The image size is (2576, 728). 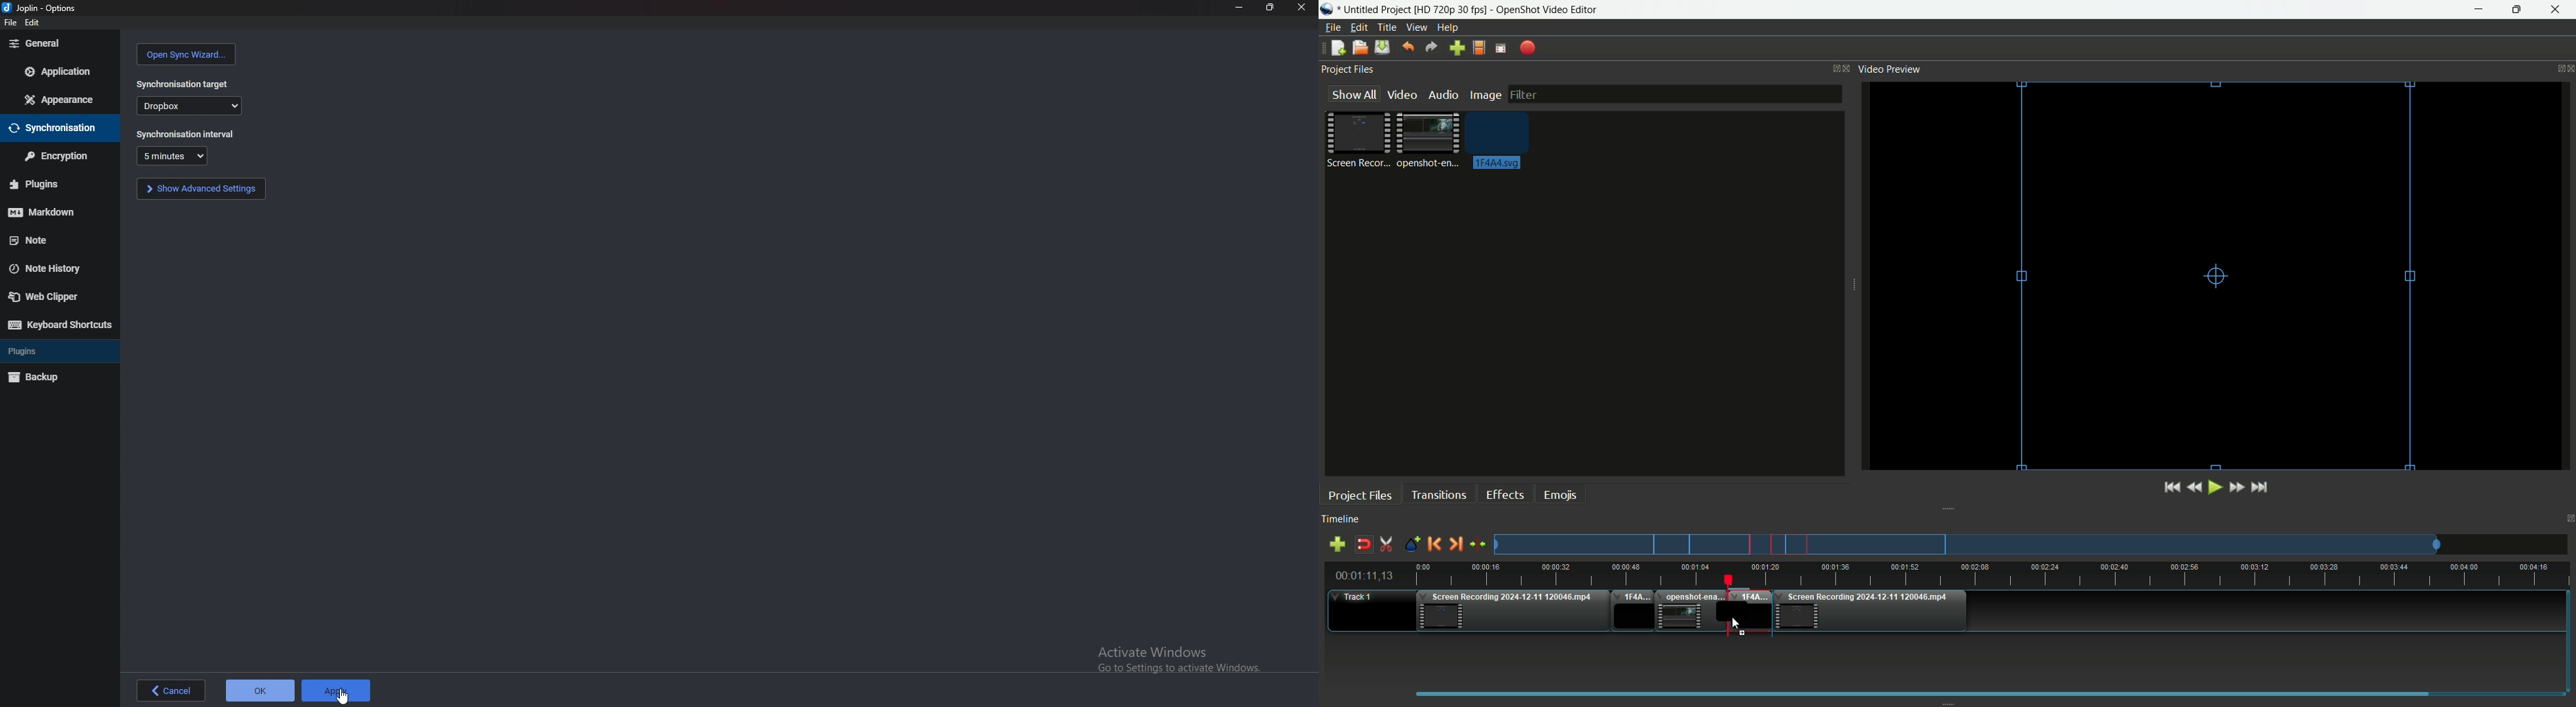 I want to click on keyboard shortcuts, so click(x=60, y=325).